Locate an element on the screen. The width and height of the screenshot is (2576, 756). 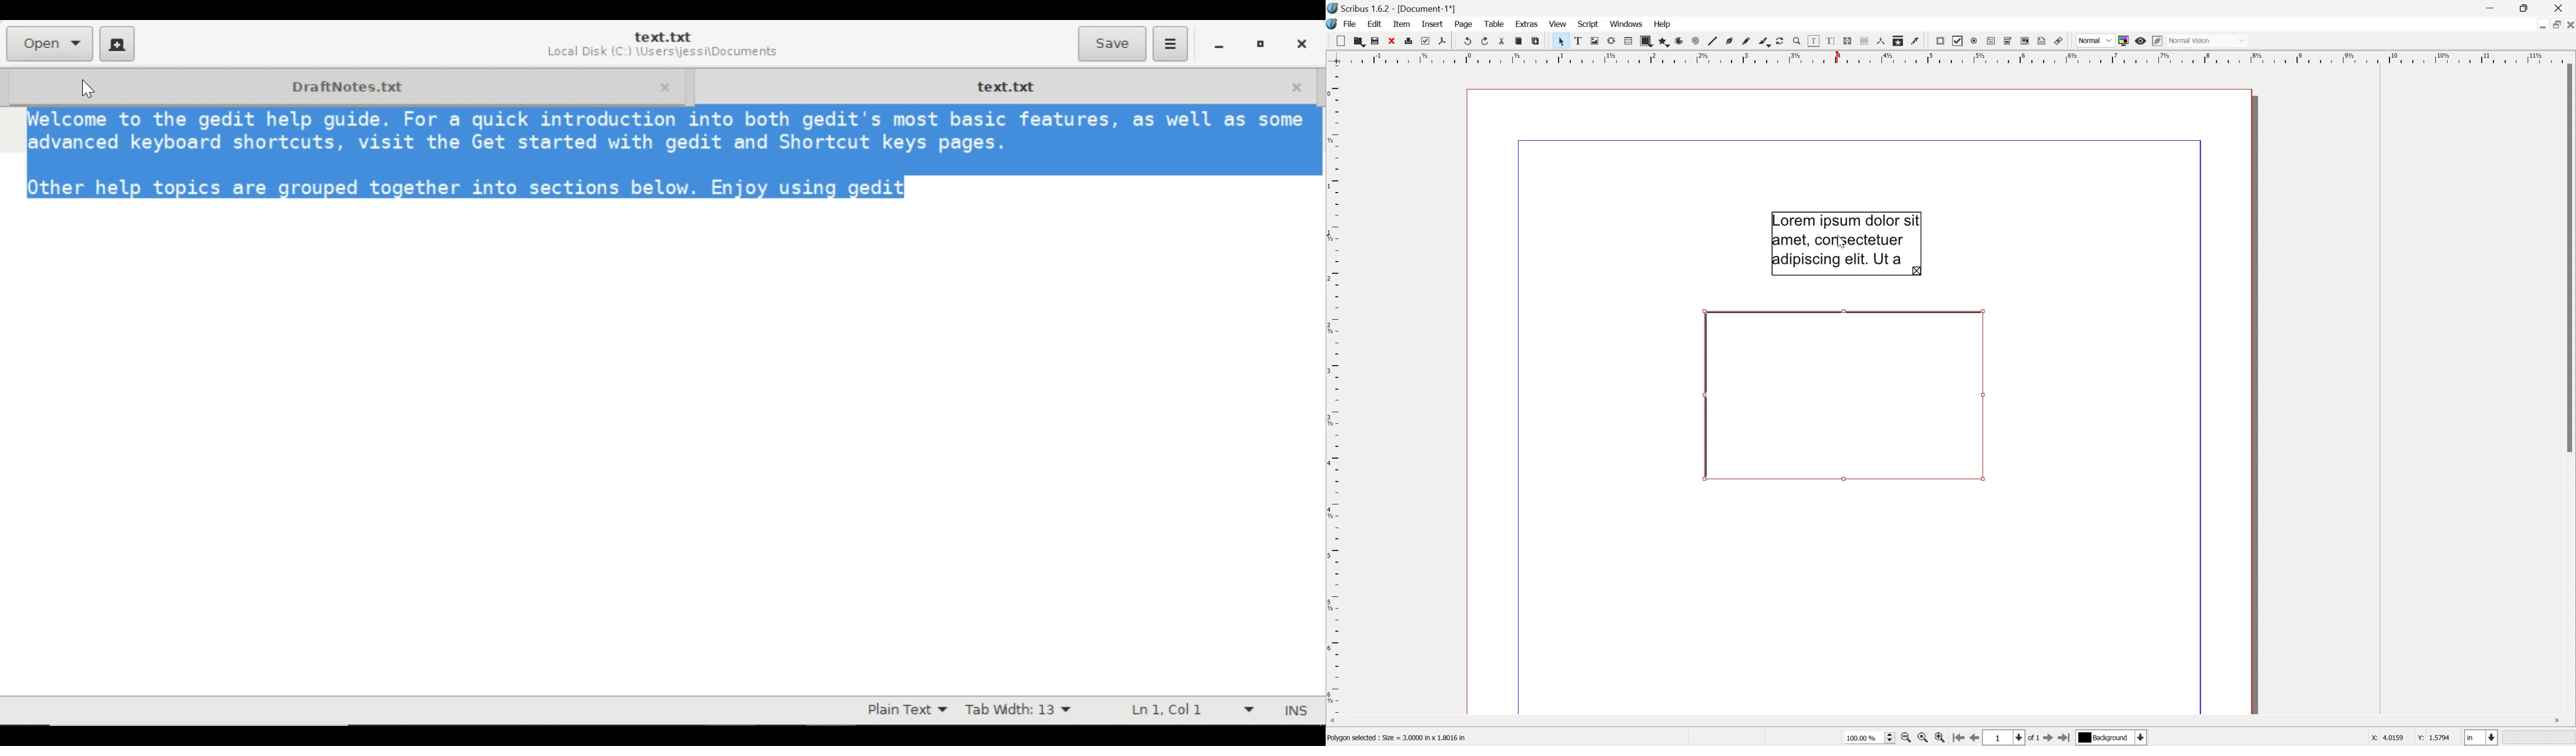
Preview is located at coordinates (2141, 40).